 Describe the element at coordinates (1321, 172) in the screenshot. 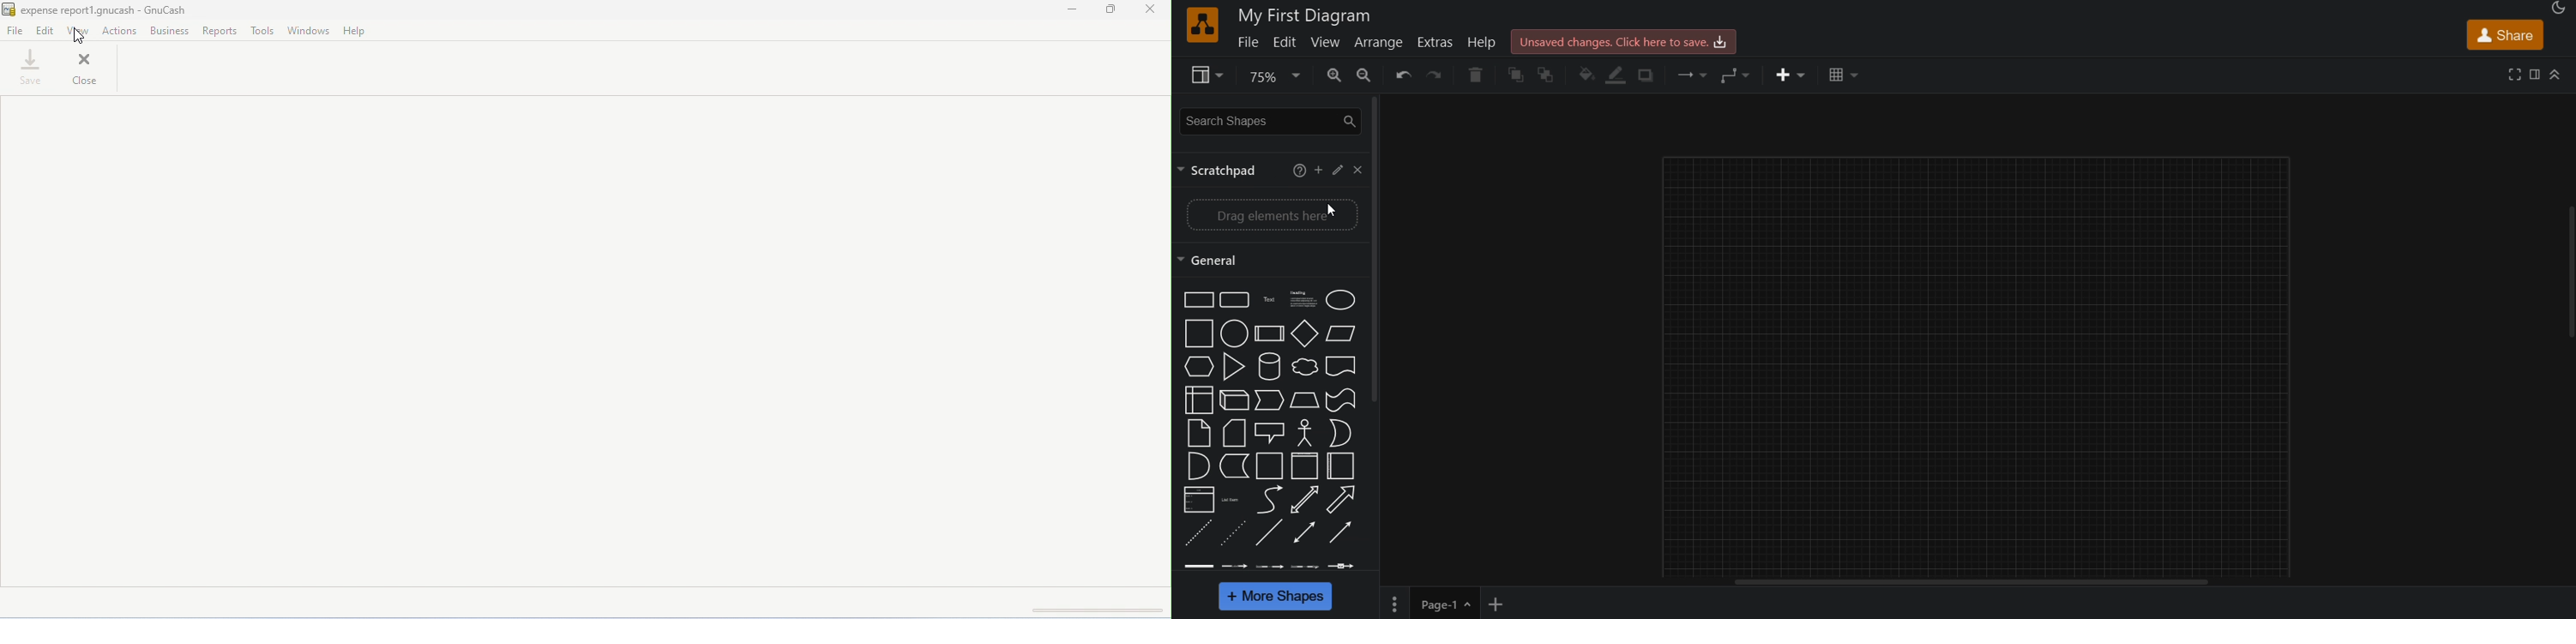

I see `50%` at that location.